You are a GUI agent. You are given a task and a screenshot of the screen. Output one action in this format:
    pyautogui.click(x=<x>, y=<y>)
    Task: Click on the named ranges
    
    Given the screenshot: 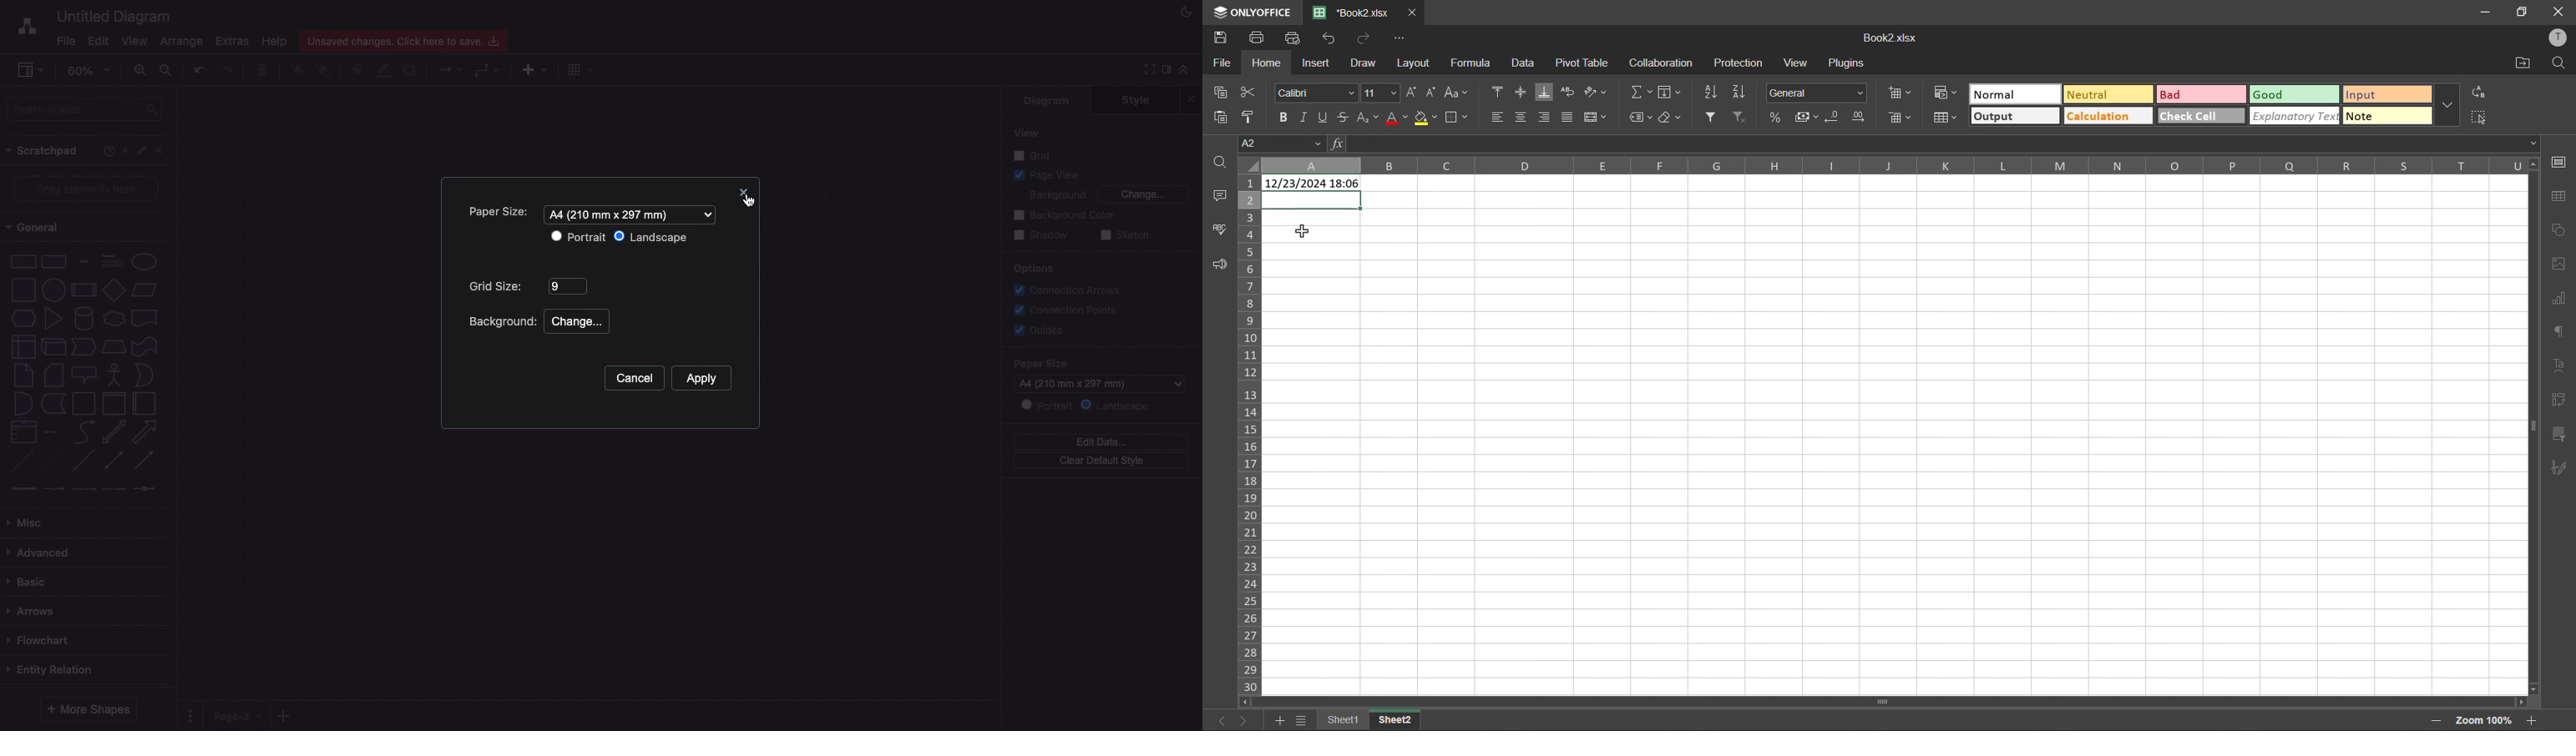 What is the action you would take?
    pyautogui.click(x=1640, y=118)
    